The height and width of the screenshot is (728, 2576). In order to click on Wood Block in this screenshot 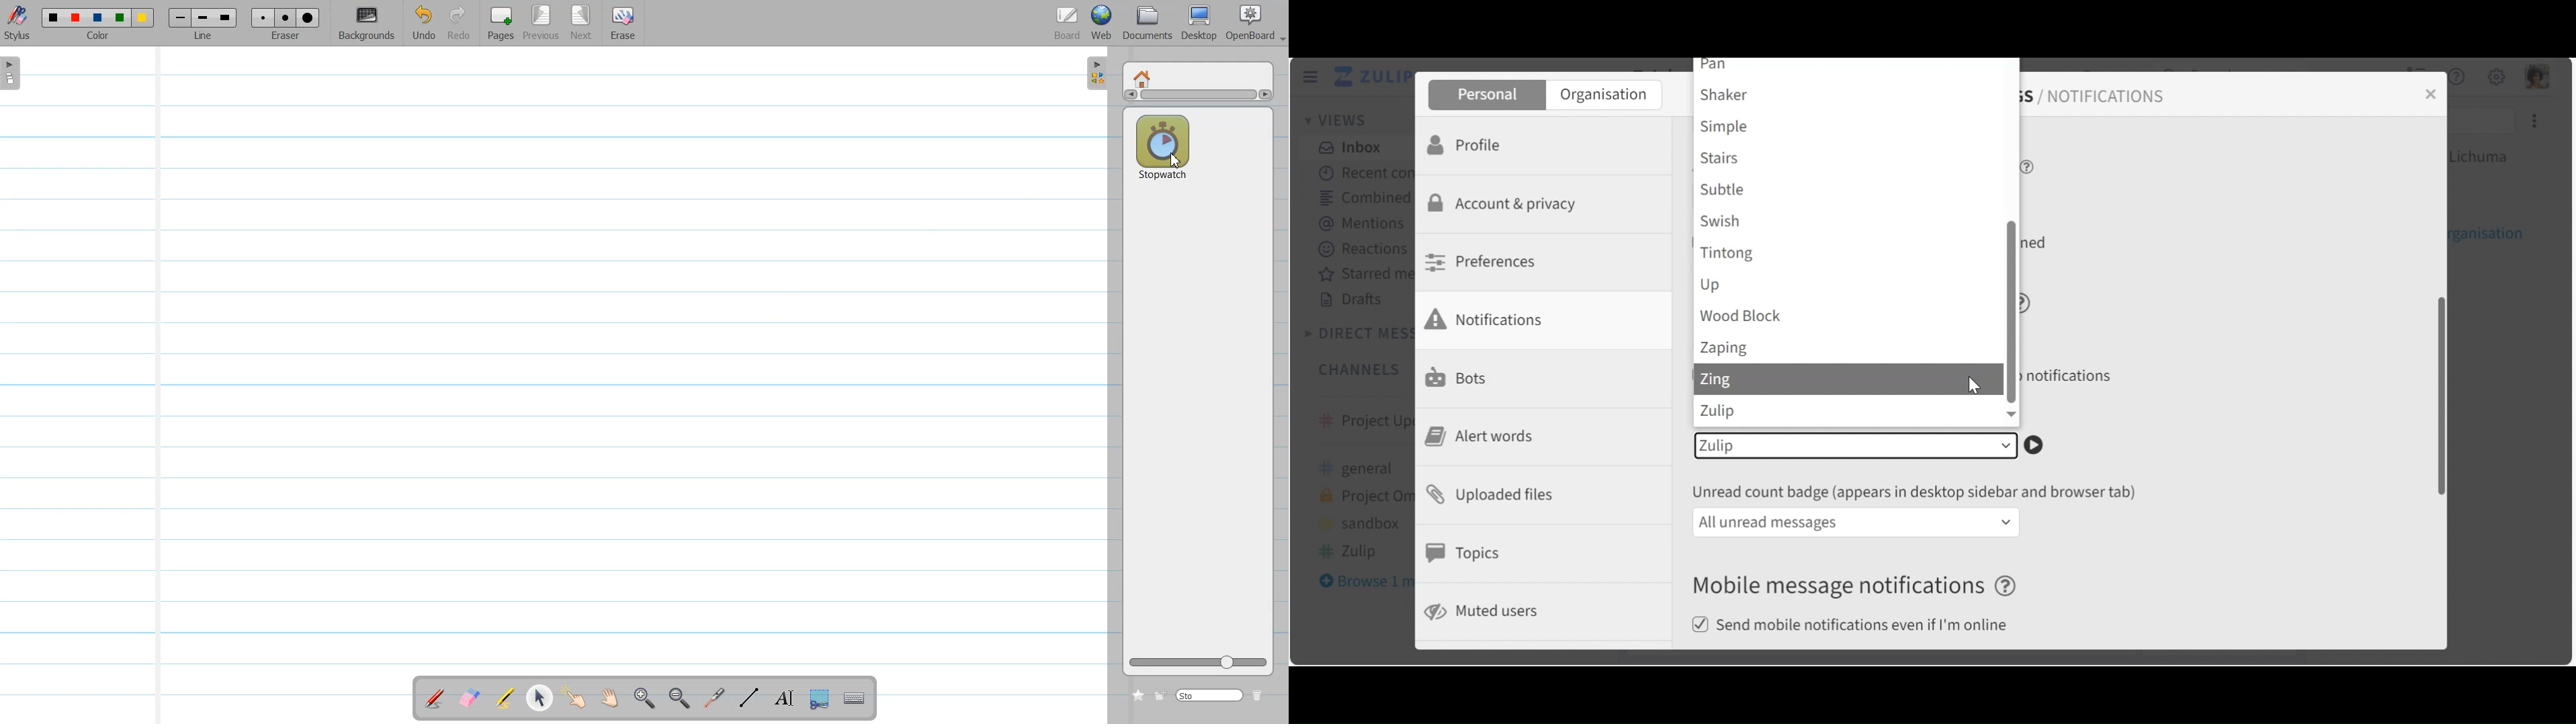, I will do `click(1850, 316)`.